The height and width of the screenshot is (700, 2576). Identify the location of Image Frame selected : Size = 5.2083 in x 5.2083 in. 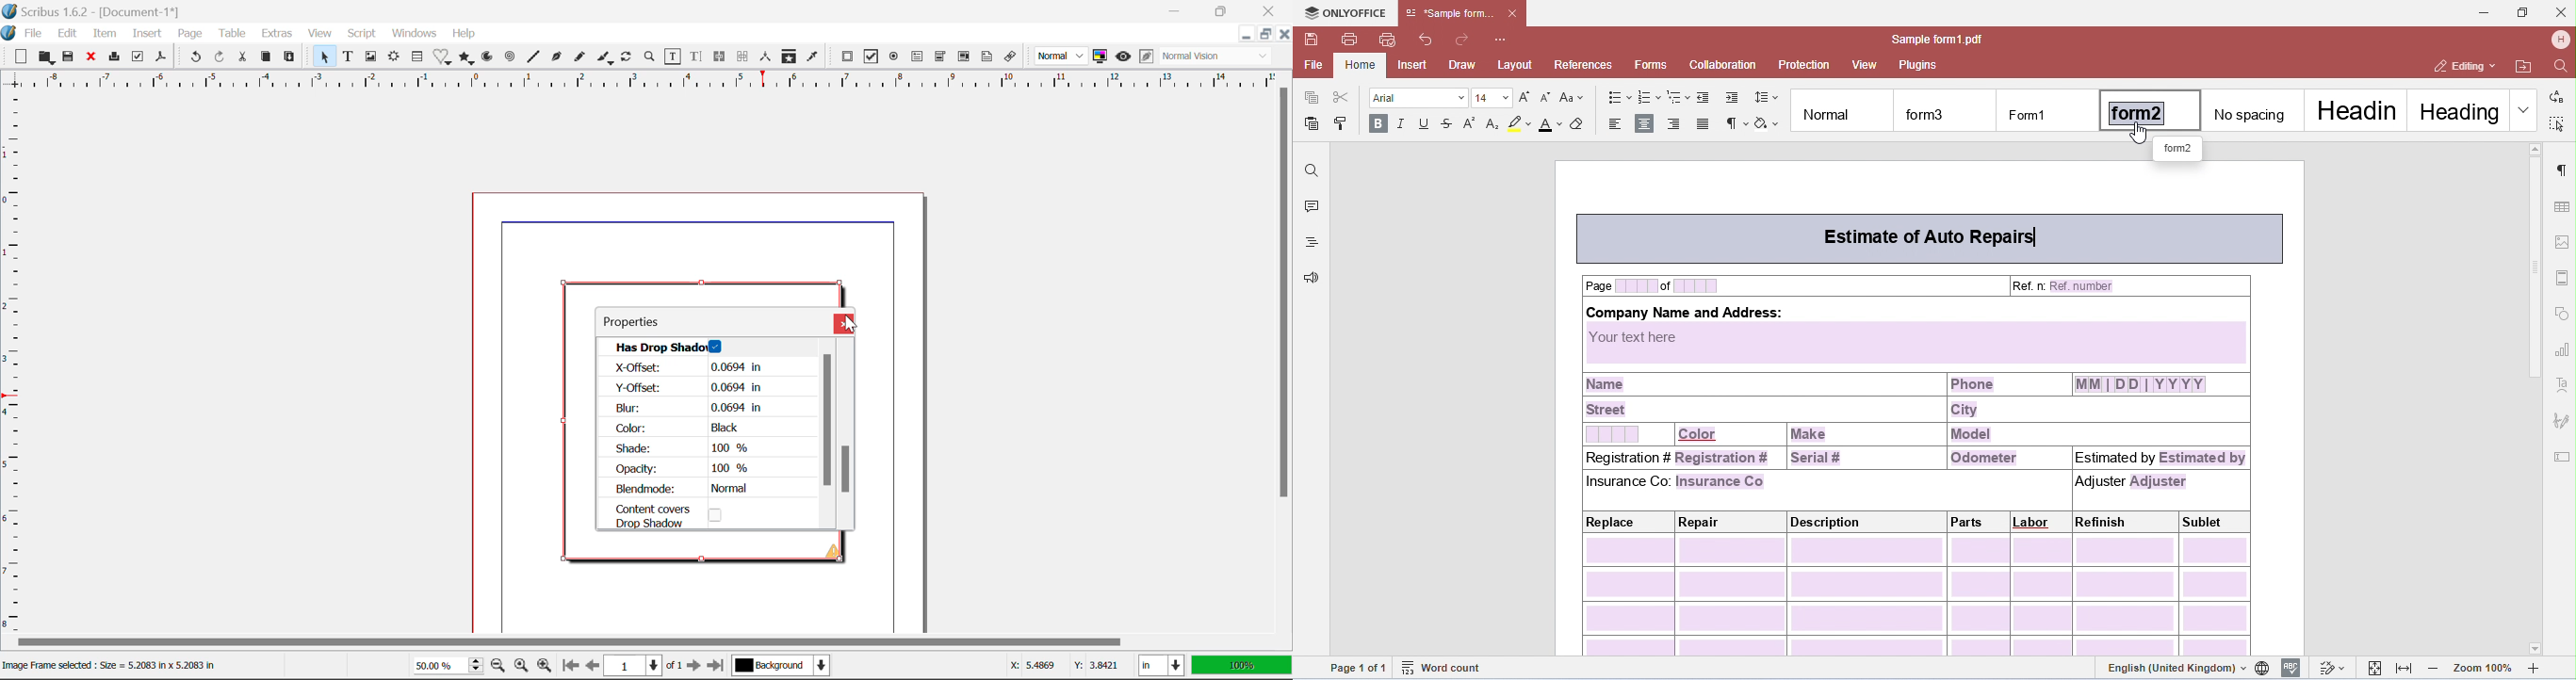
(117, 665).